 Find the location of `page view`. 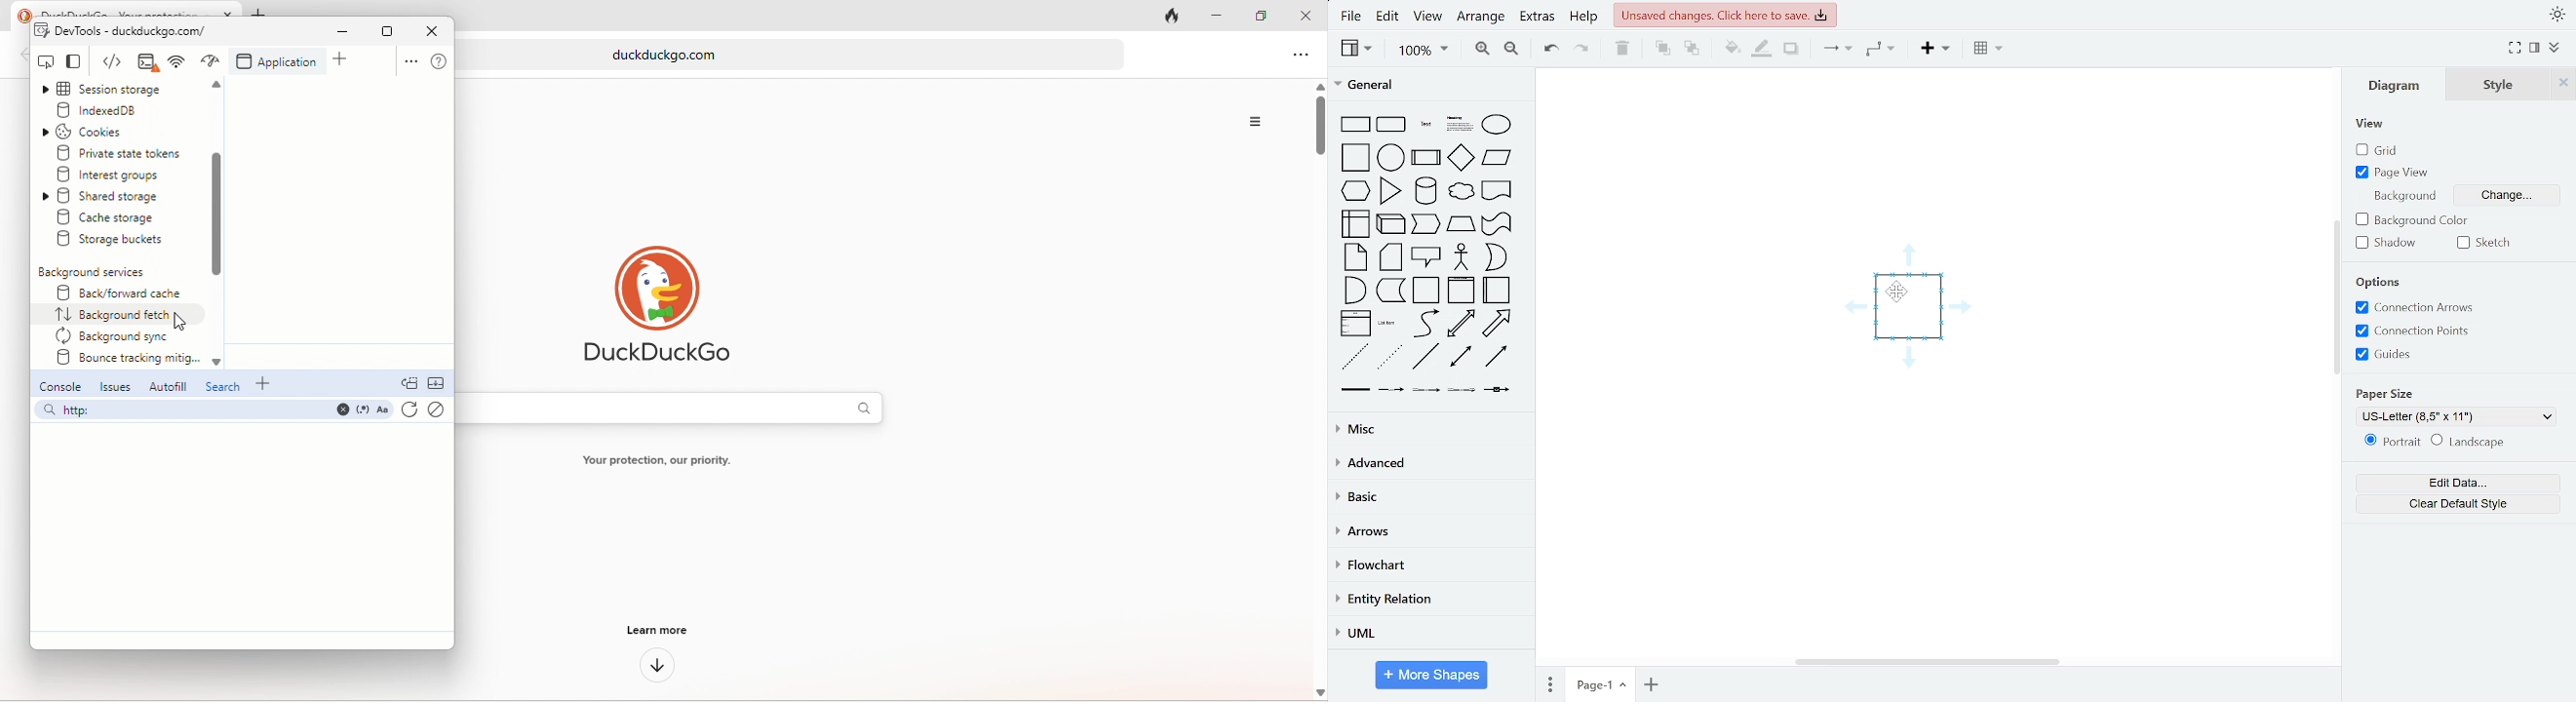

page view is located at coordinates (2396, 174).